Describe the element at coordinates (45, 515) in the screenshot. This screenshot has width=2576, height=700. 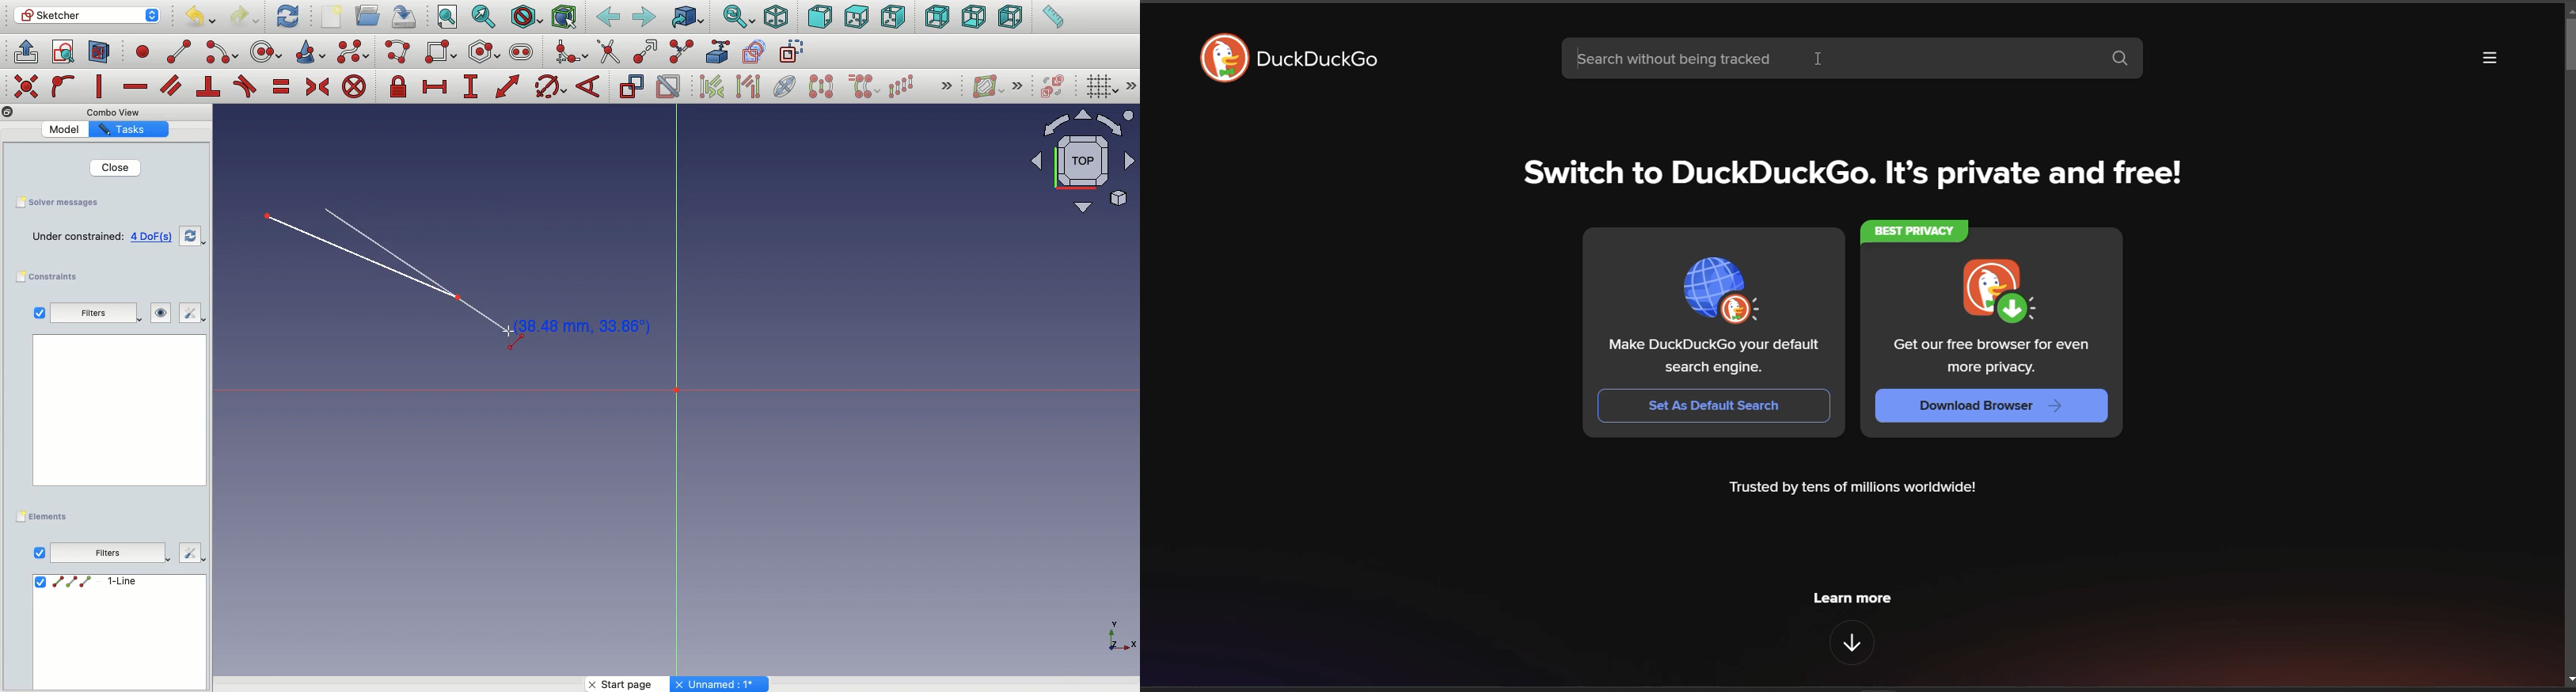
I see `Elements ` at that location.